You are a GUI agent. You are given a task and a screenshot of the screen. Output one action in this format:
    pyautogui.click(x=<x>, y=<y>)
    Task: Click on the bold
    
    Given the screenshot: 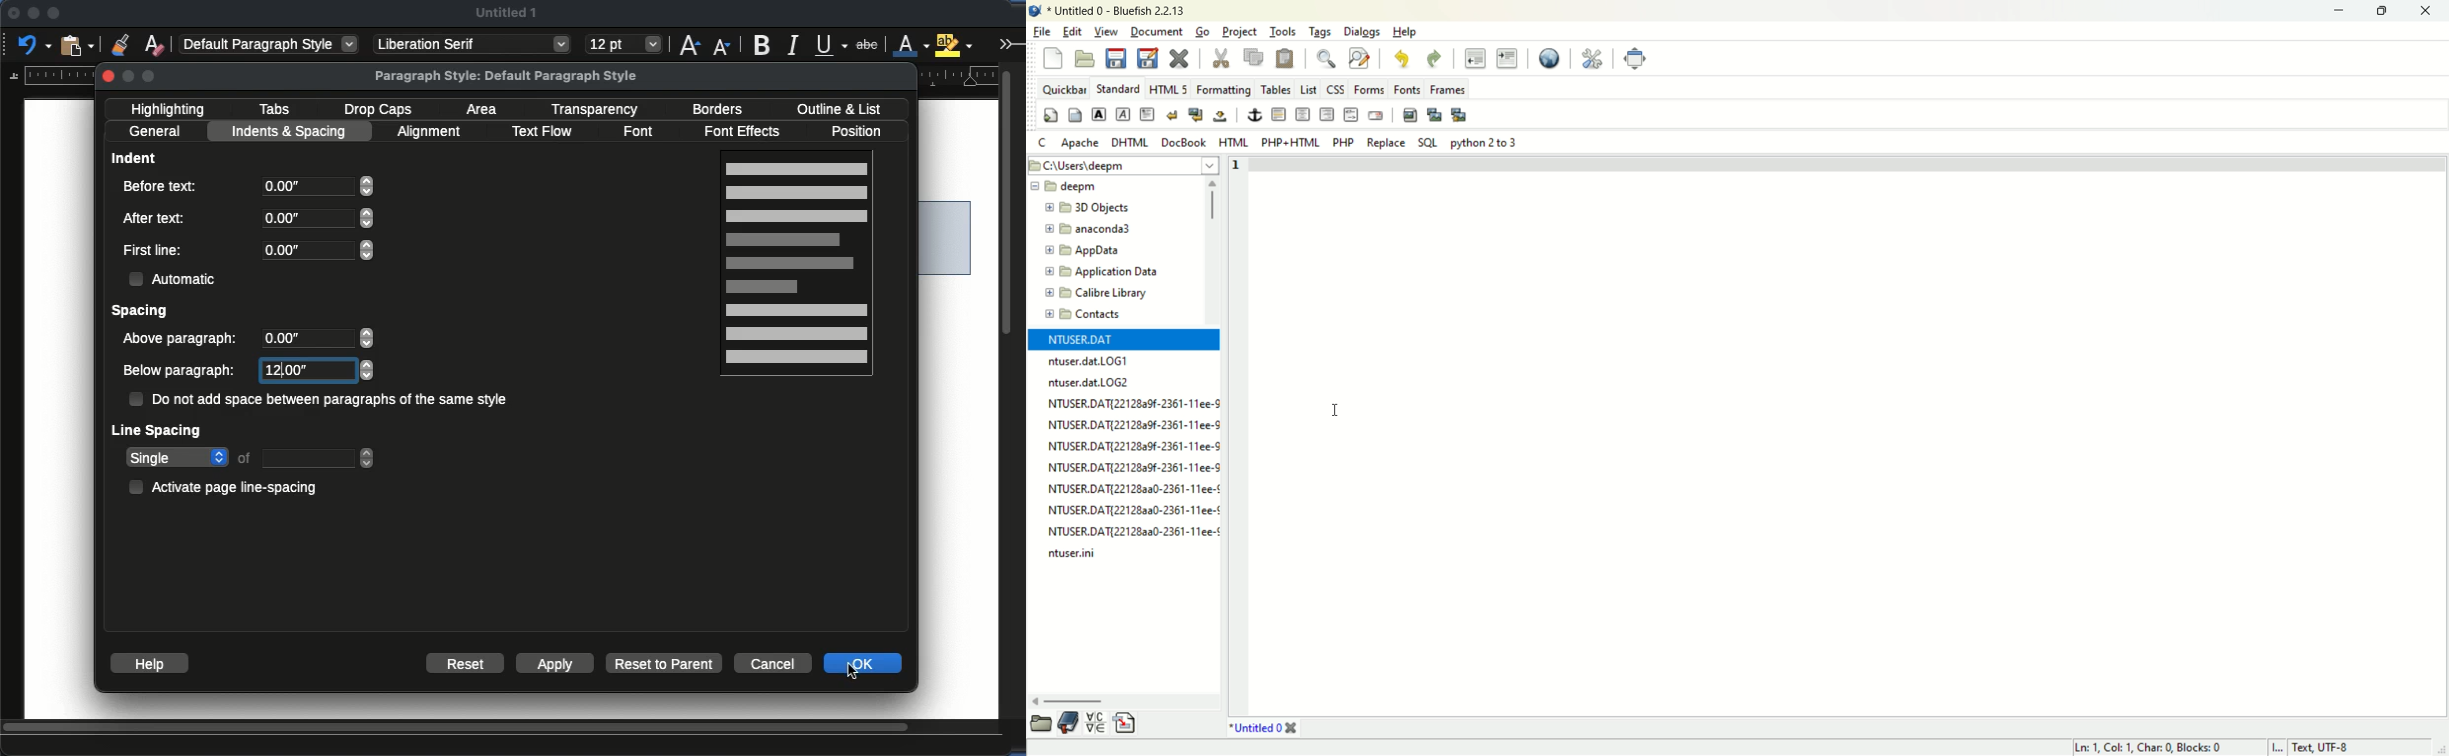 What is the action you would take?
    pyautogui.click(x=764, y=44)
    